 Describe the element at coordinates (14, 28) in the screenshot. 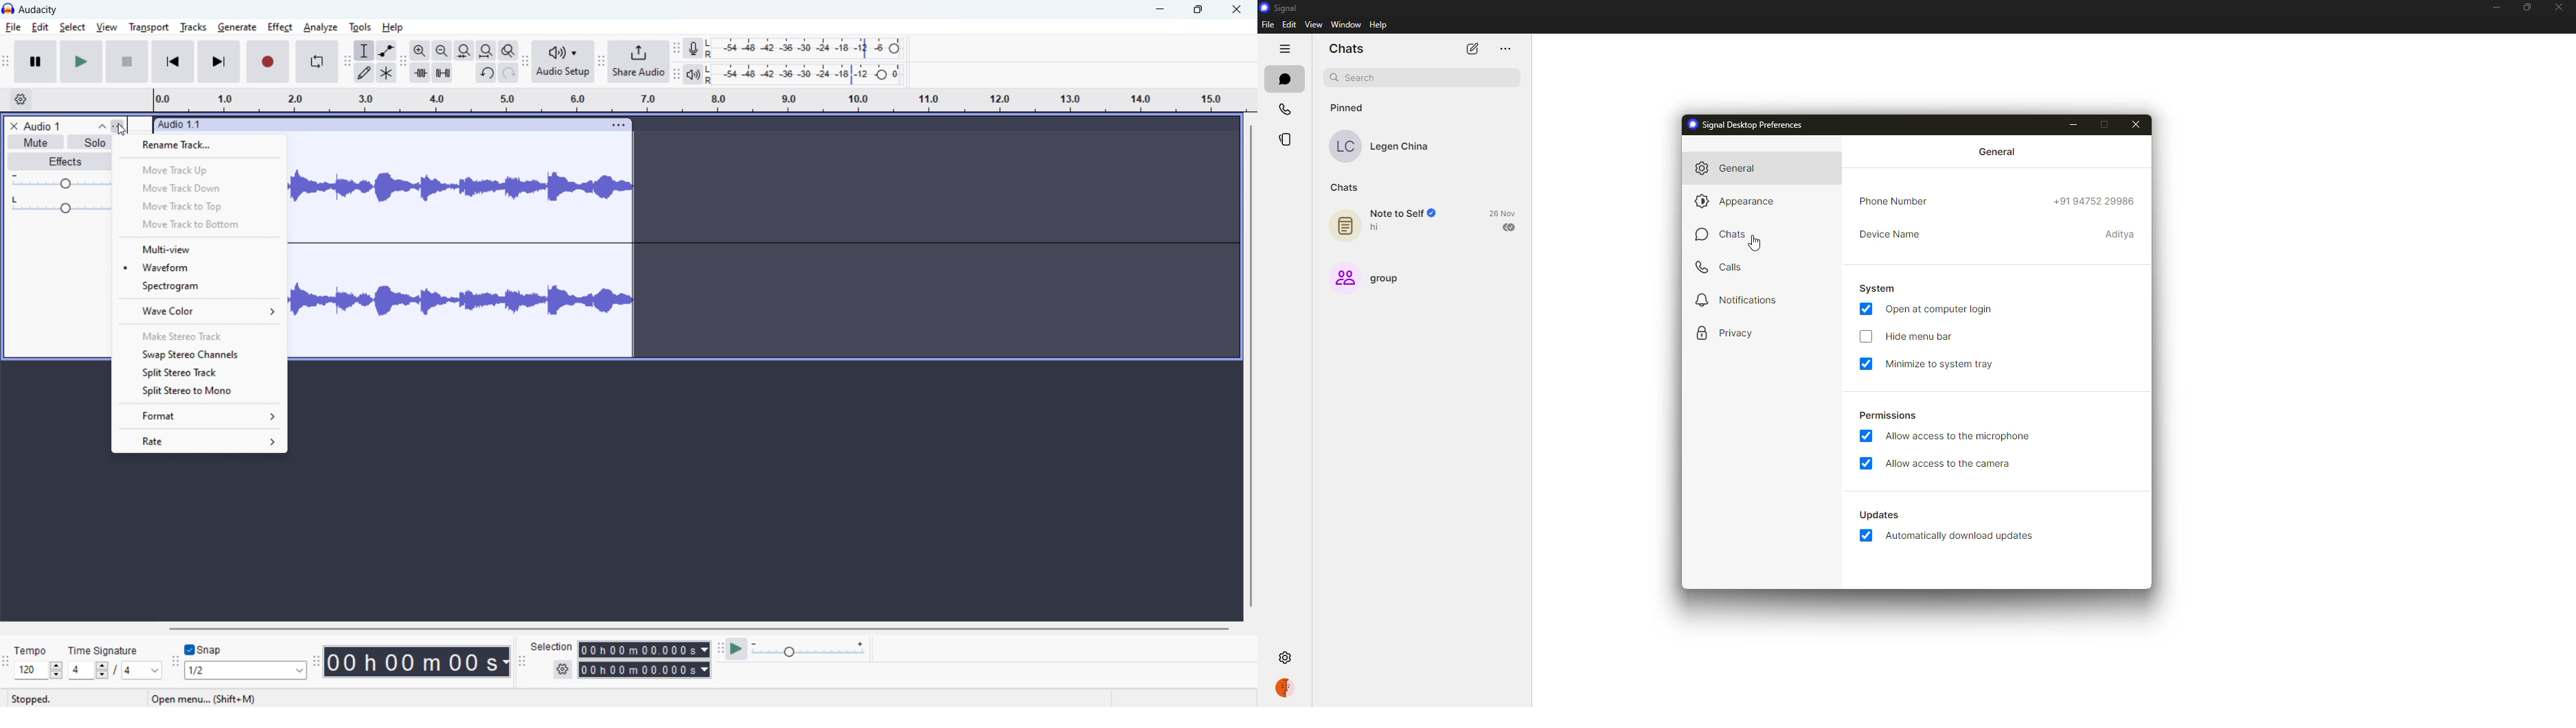

I see `file` at that location.